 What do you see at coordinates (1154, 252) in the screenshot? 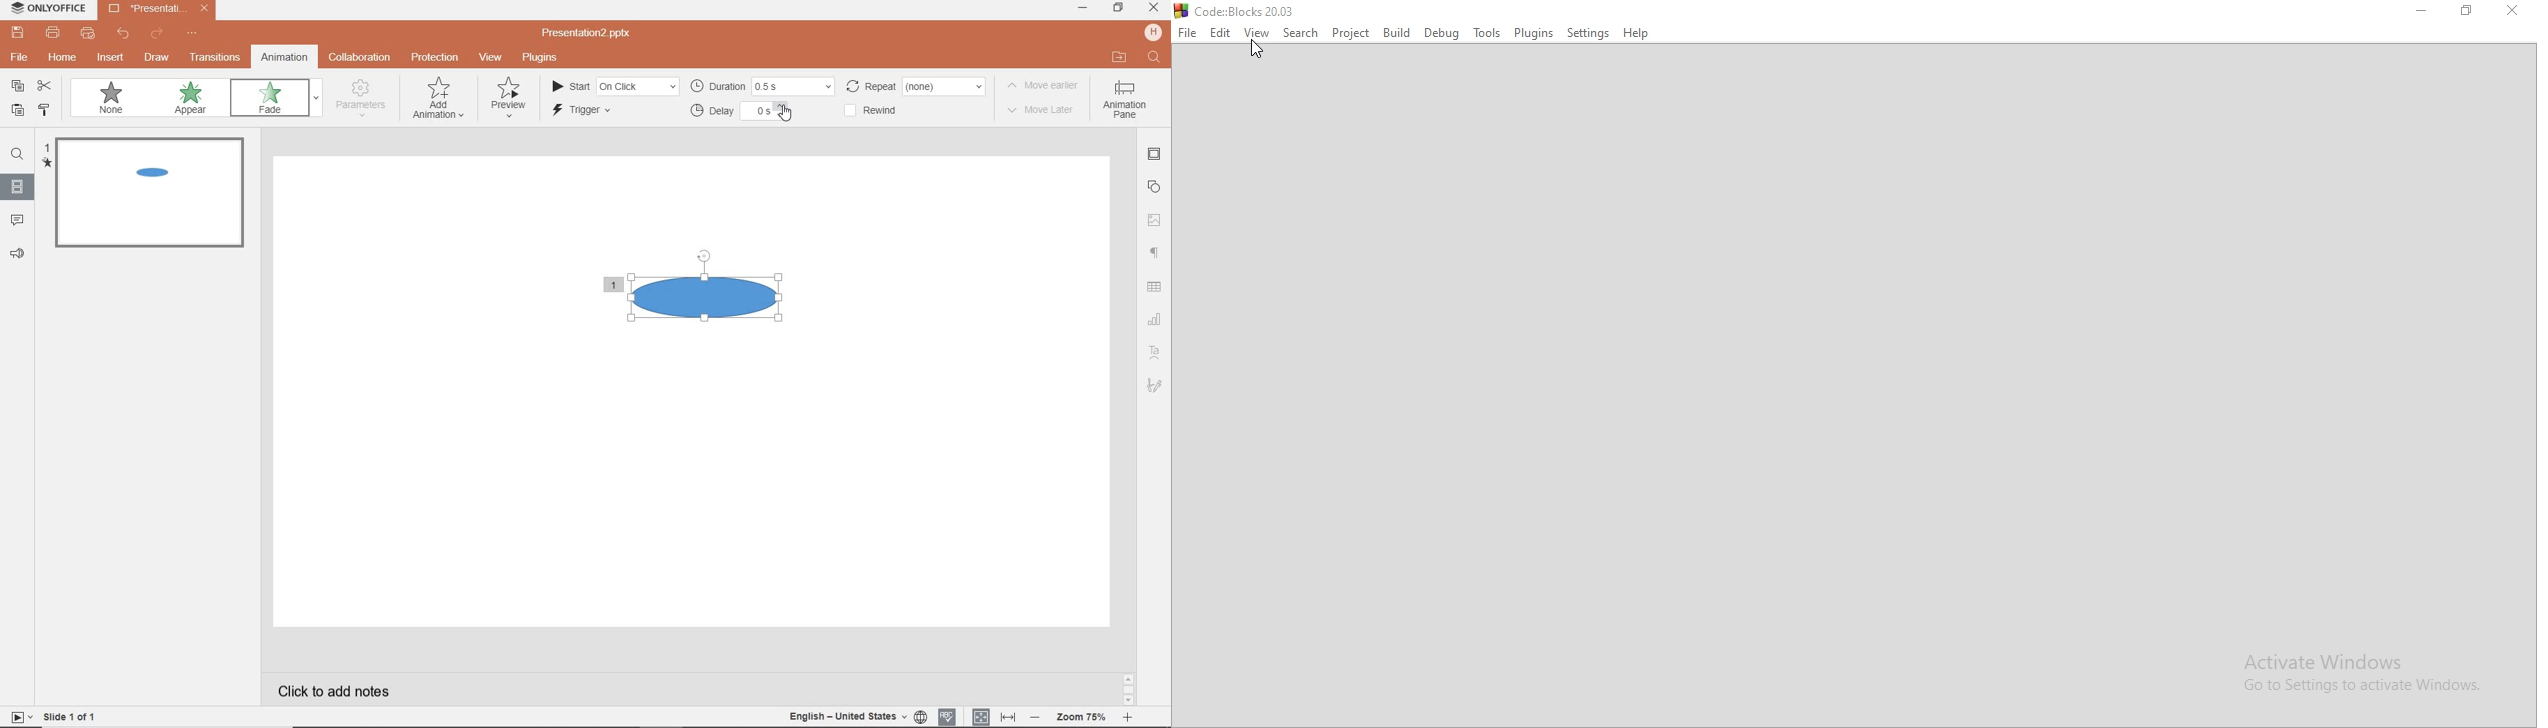
I see `paragraph settings` at bounding box center [1154, 252].